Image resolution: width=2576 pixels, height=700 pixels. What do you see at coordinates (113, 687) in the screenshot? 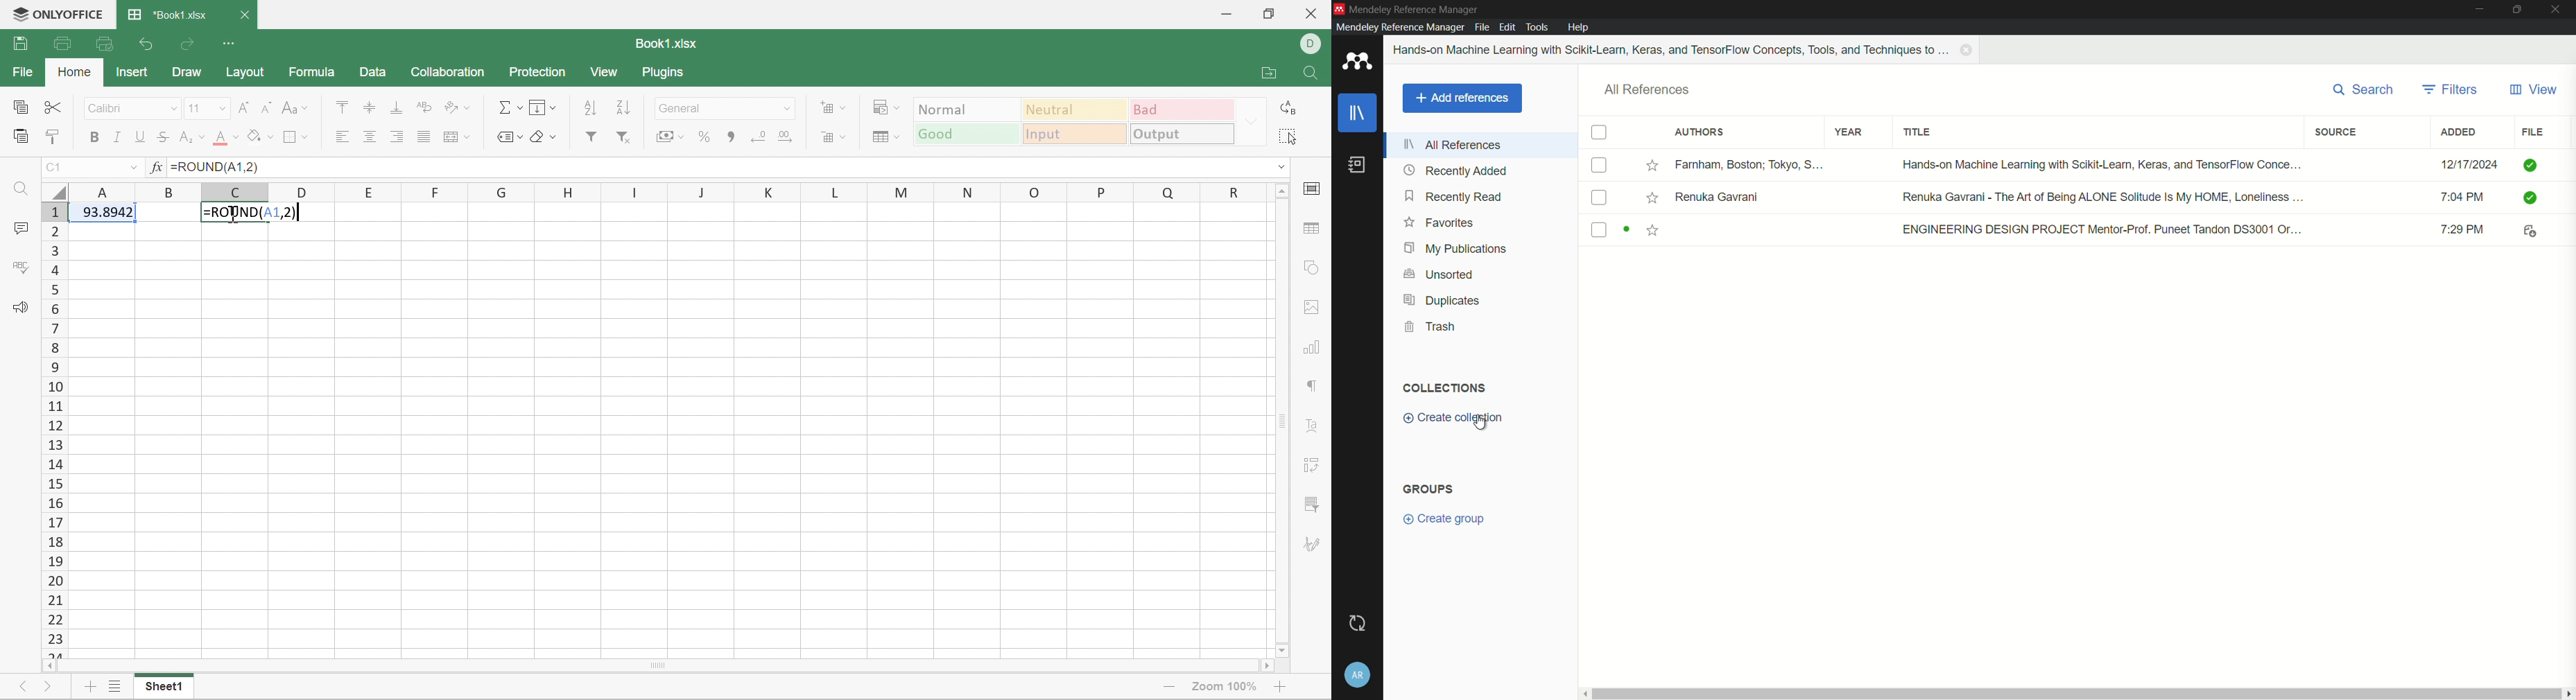
I see `List of sheets` at bounding box center [113, 687].